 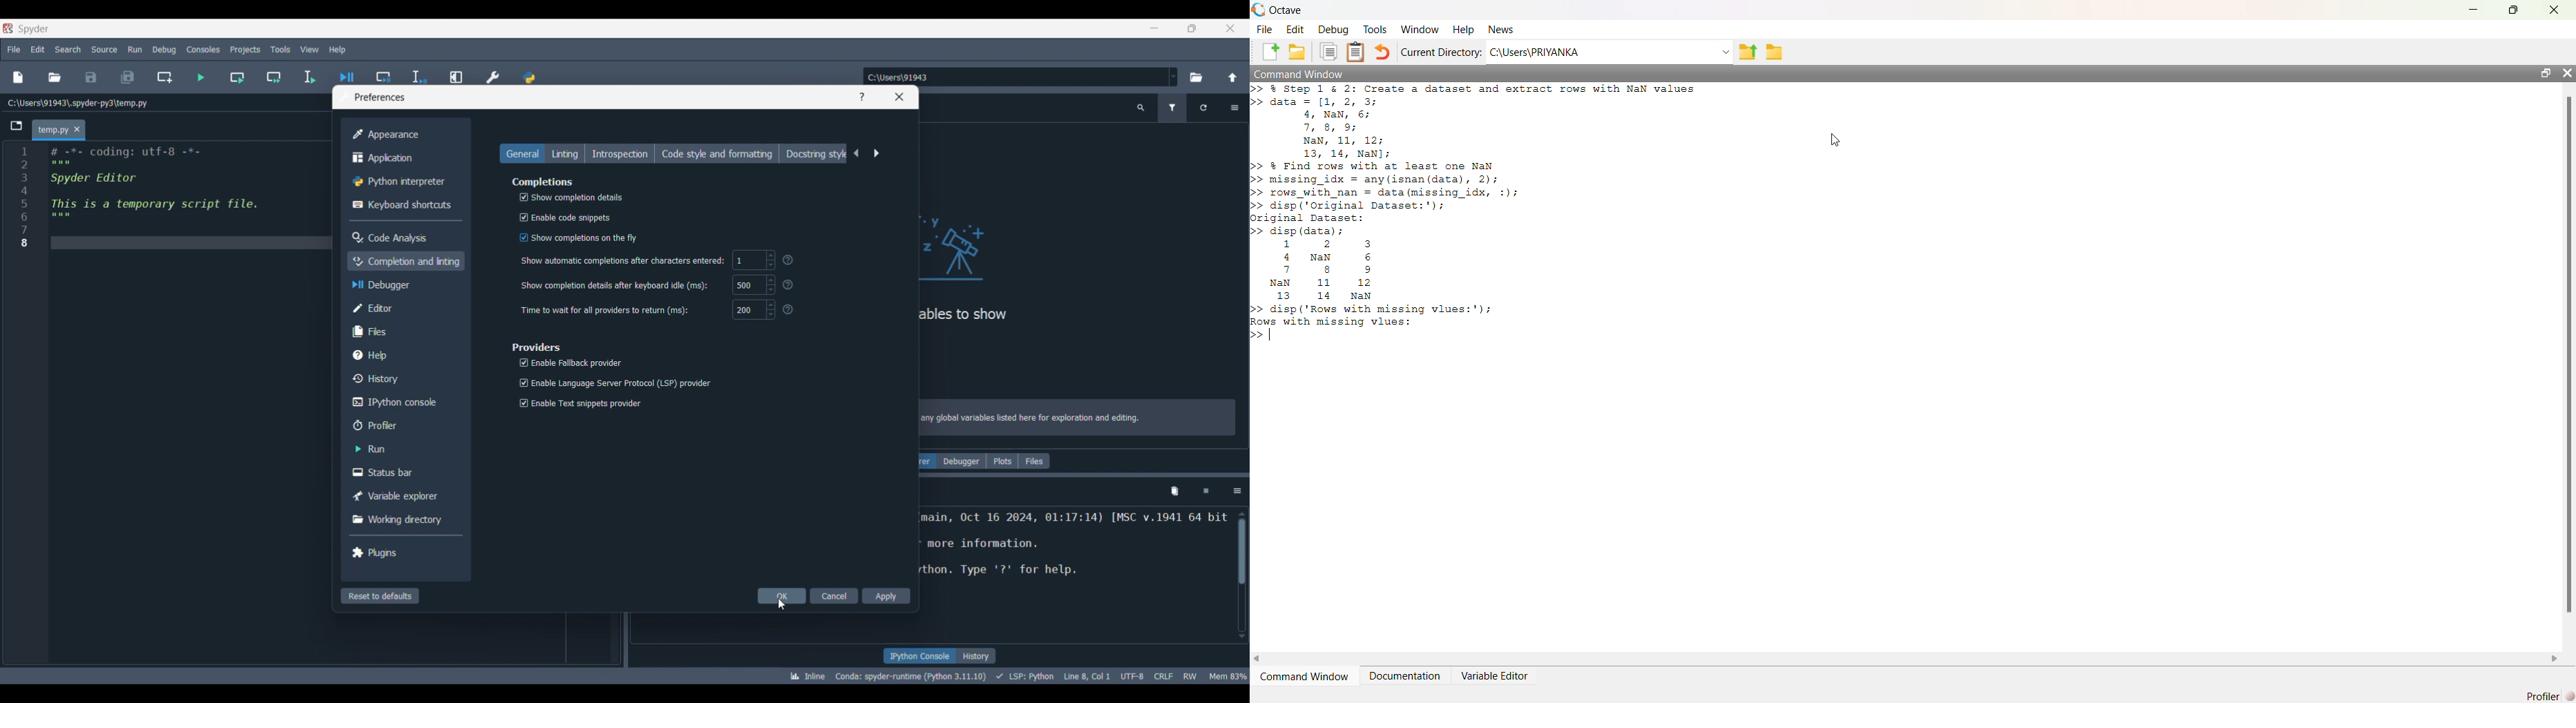 I want to click on Save all files, so click(x=128, y=77).